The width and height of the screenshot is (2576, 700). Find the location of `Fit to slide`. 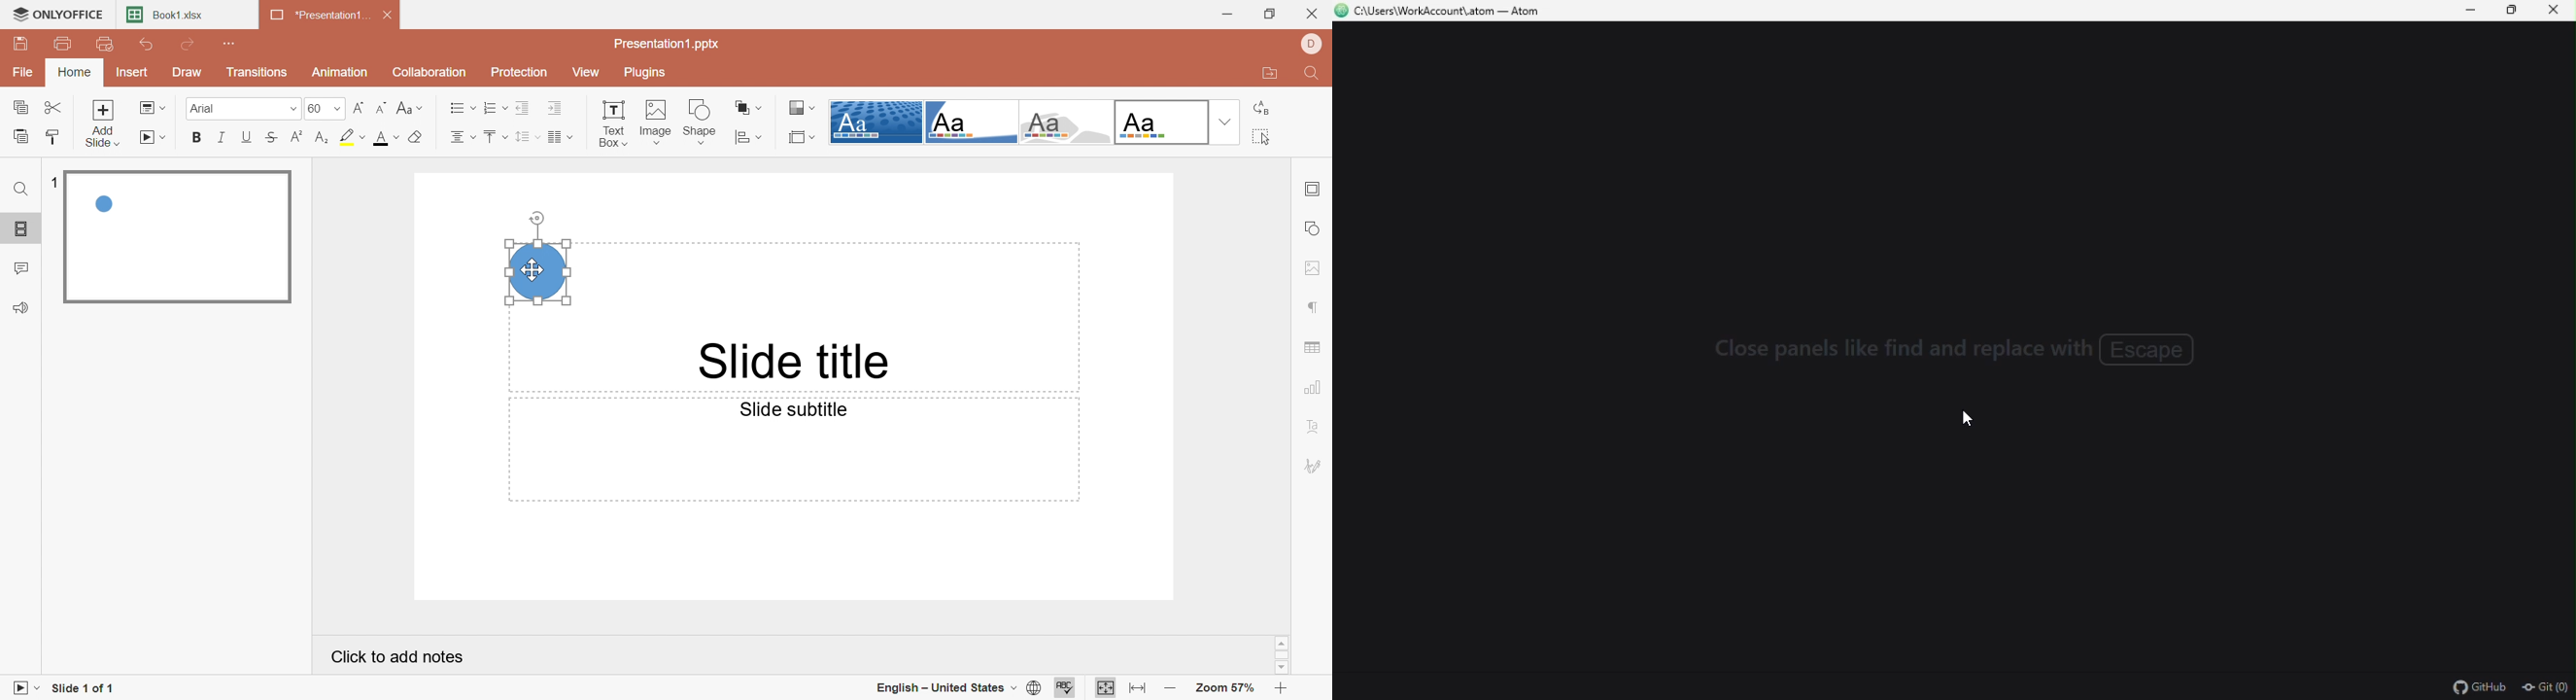

Fit to slide is located at coordinates (1106, 687).